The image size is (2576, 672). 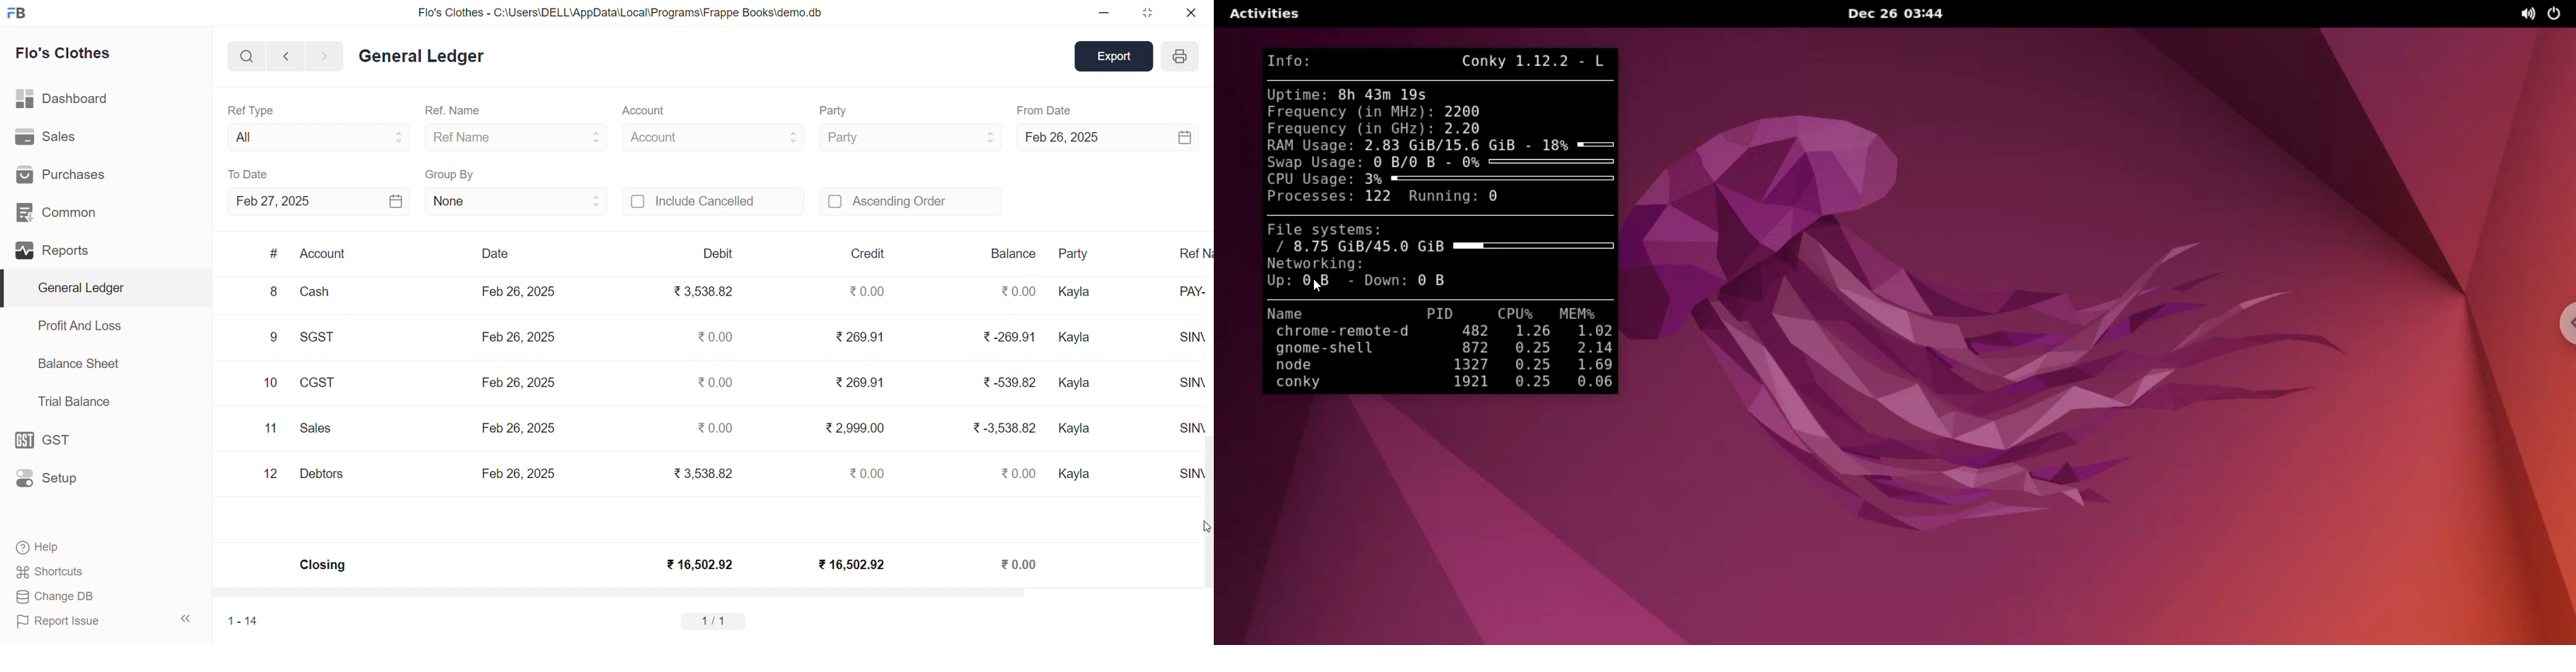 What do you see at coordinates (285, 55) in the screenshot?
I see `NAVIGATE BACKWARD` at bounding box center [285, 55].